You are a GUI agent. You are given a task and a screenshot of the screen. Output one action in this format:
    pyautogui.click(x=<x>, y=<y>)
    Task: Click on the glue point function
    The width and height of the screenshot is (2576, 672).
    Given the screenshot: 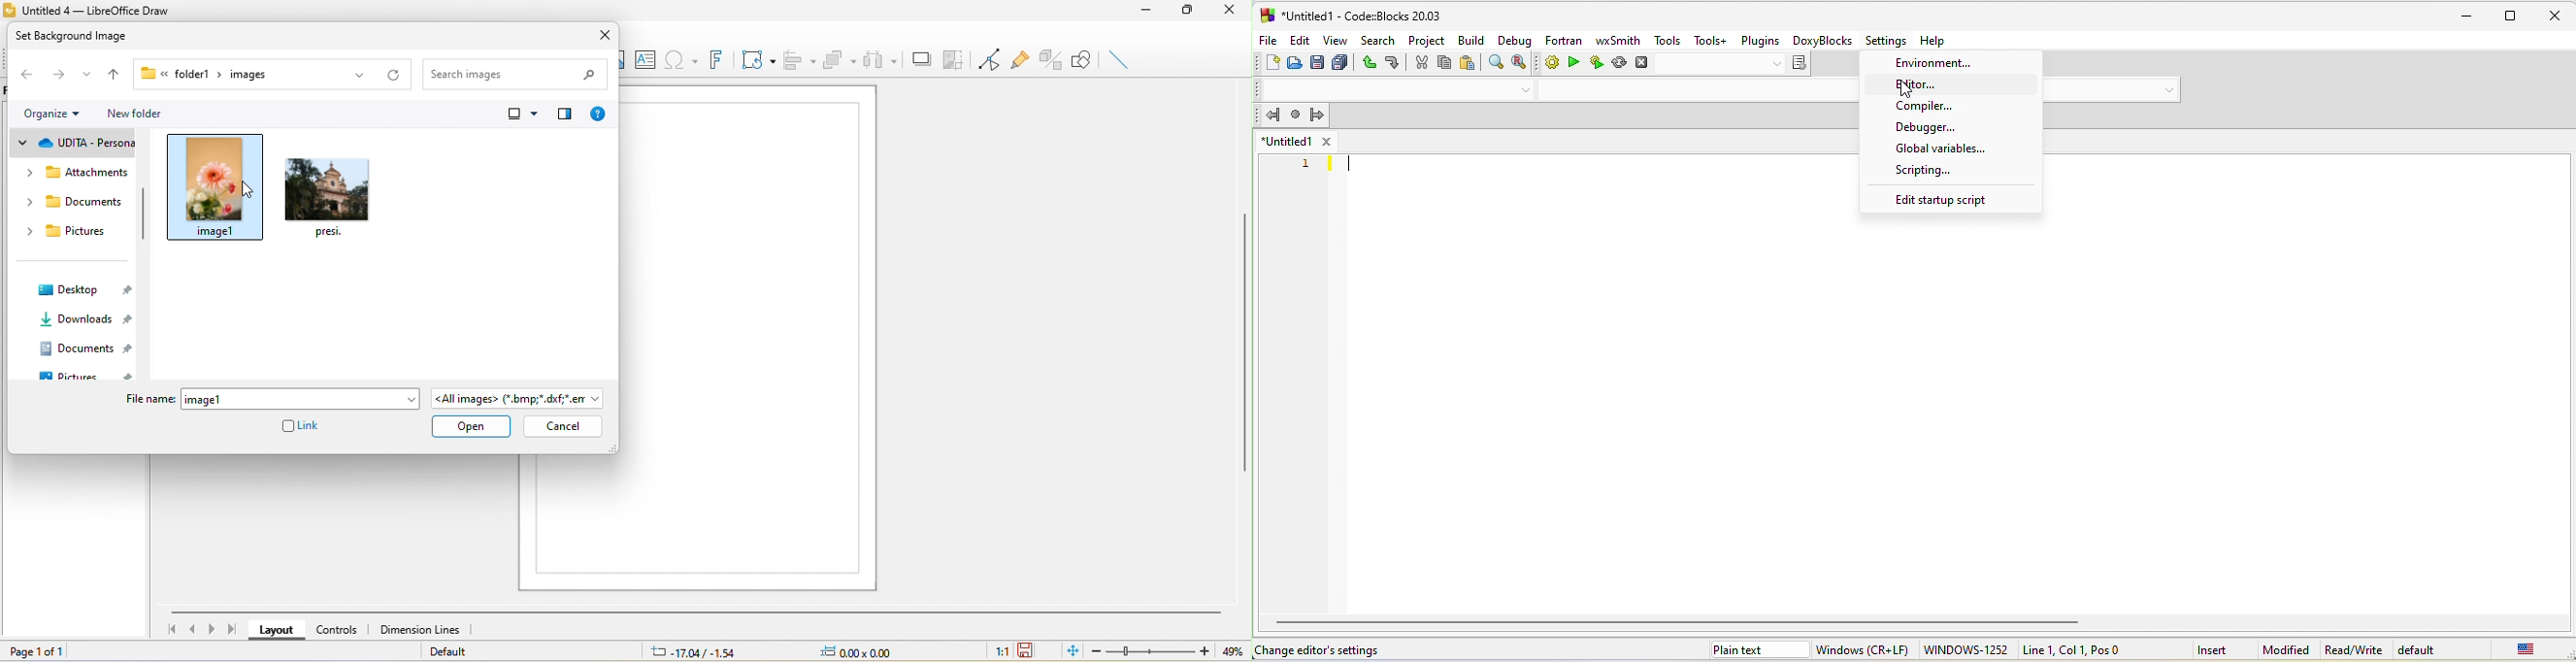 What is the action you would take?
    pyautogui.click(x=1020, y=57)
    